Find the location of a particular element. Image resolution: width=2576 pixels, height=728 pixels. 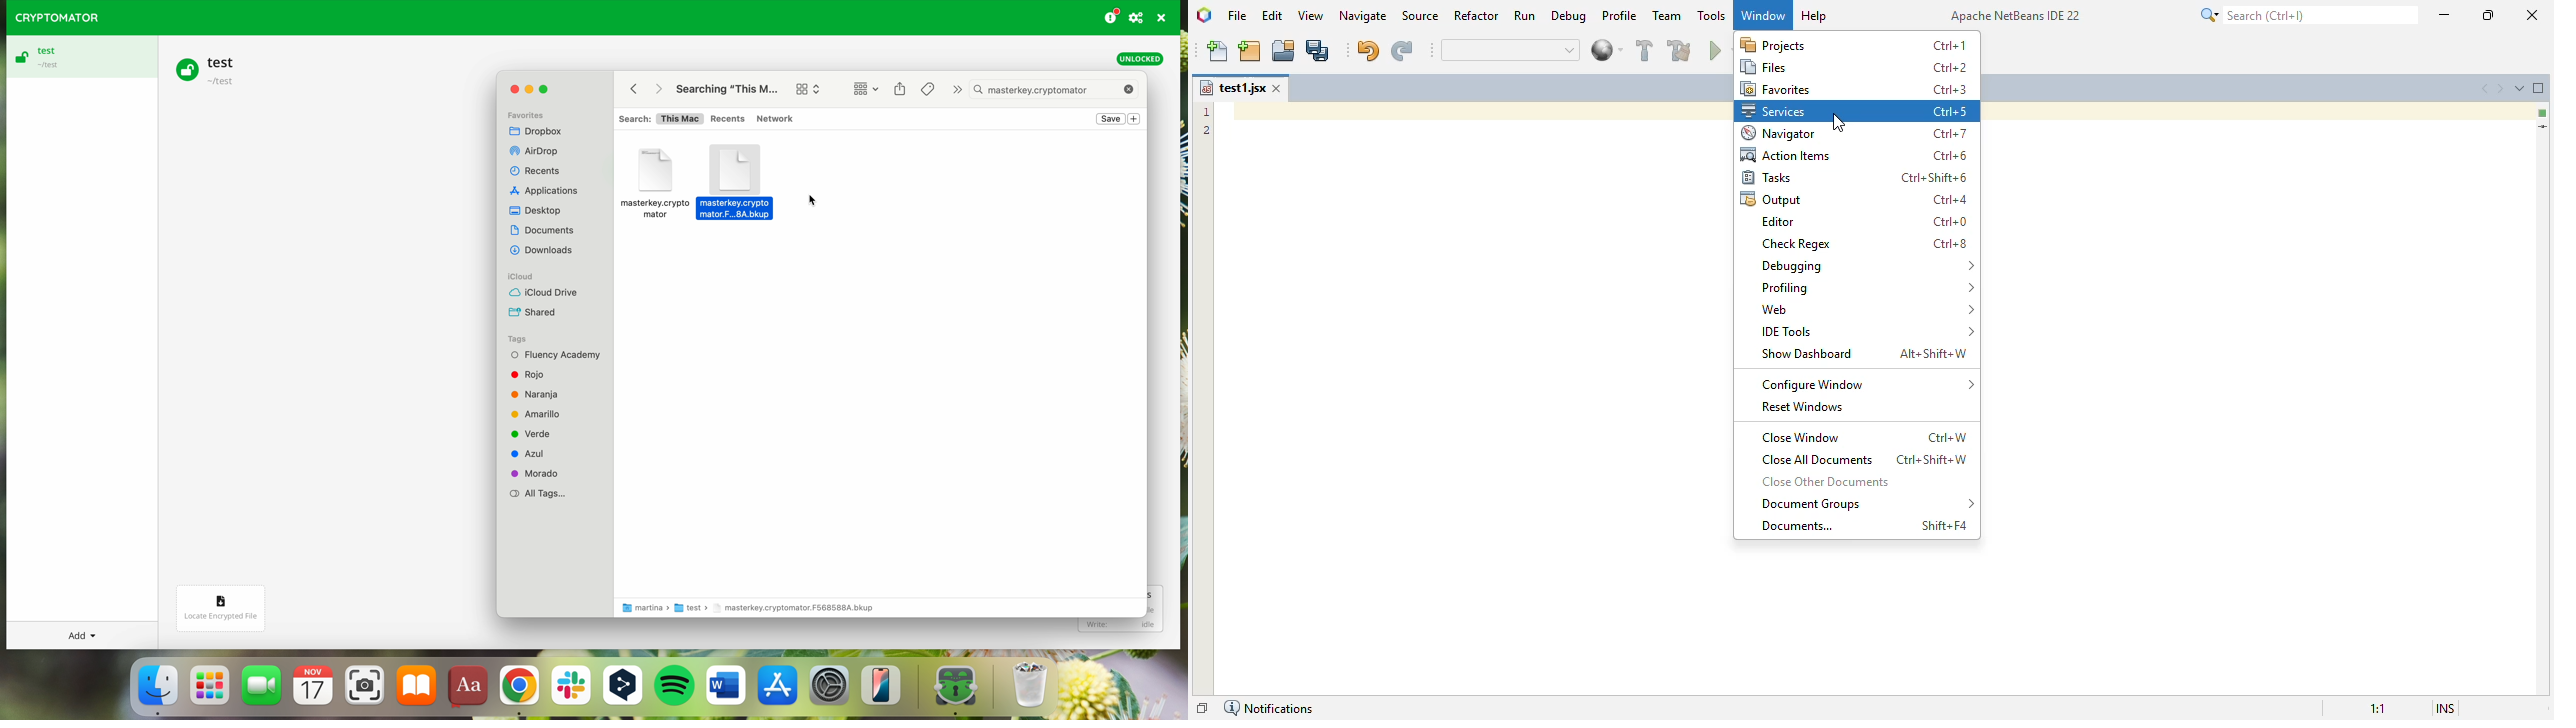

output is located at coordinates (1771, 199).